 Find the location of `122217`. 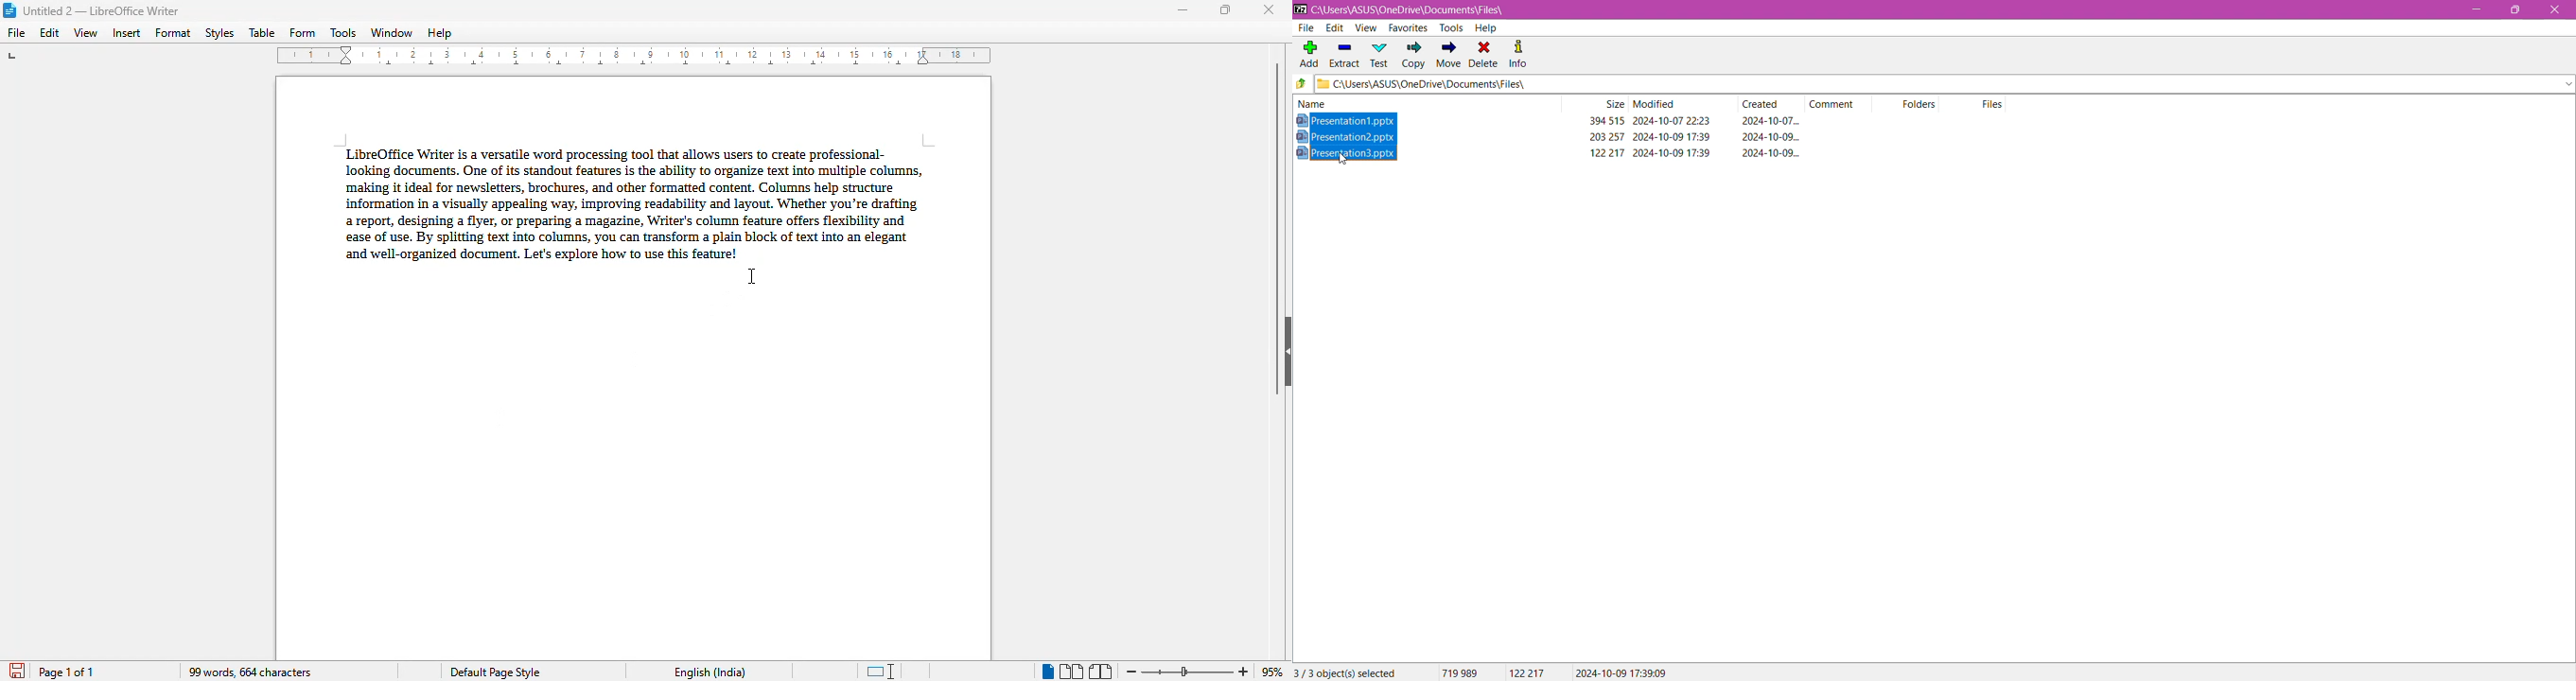

122217 is located at coordinates (1527, 673).